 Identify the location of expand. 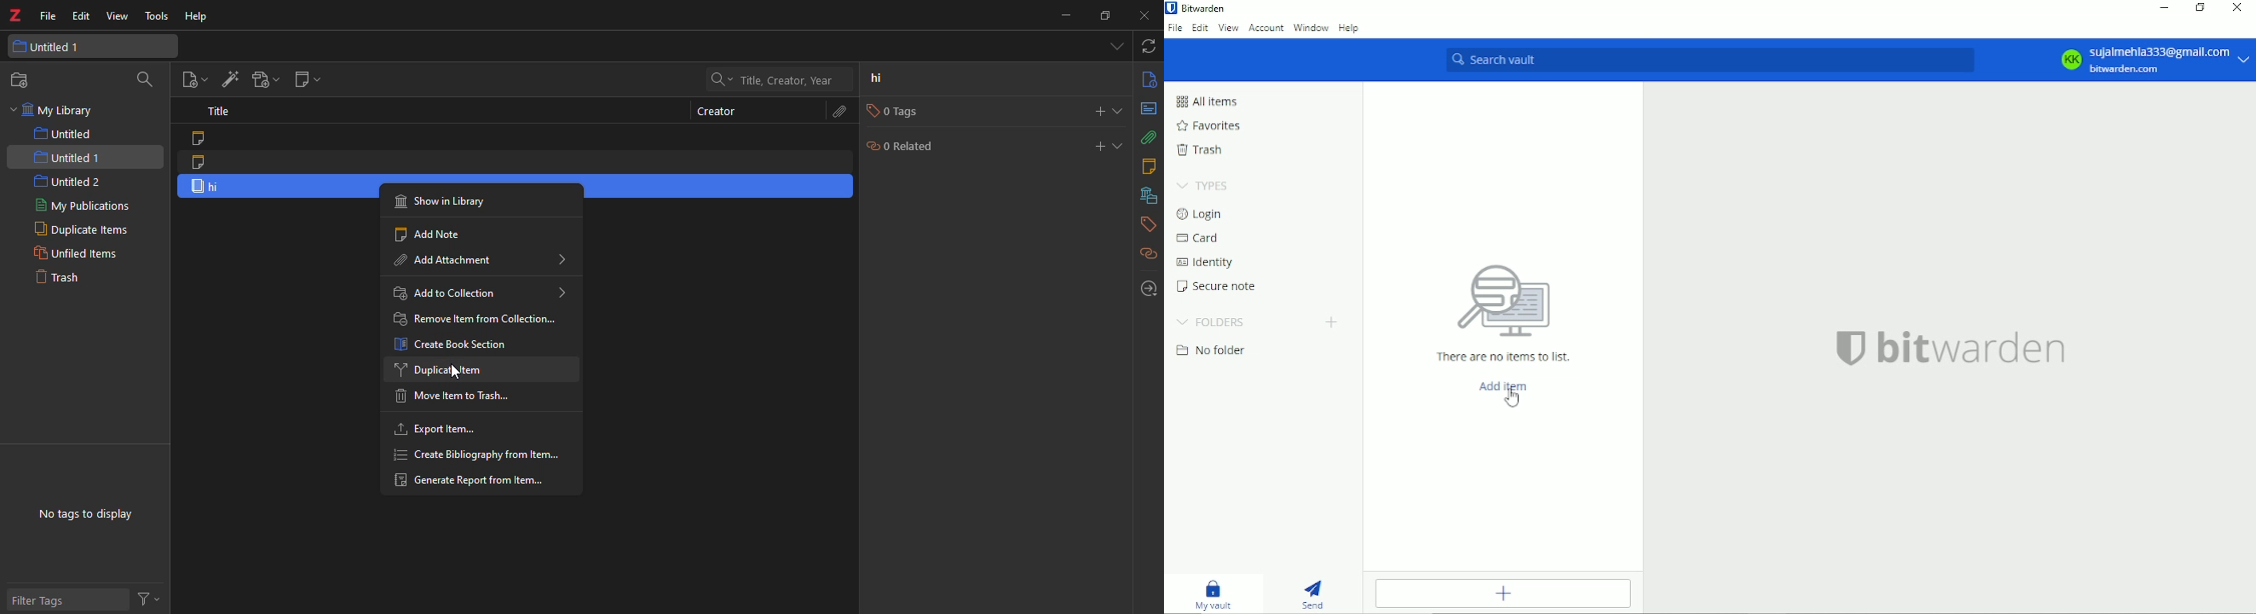
(1121, 145).